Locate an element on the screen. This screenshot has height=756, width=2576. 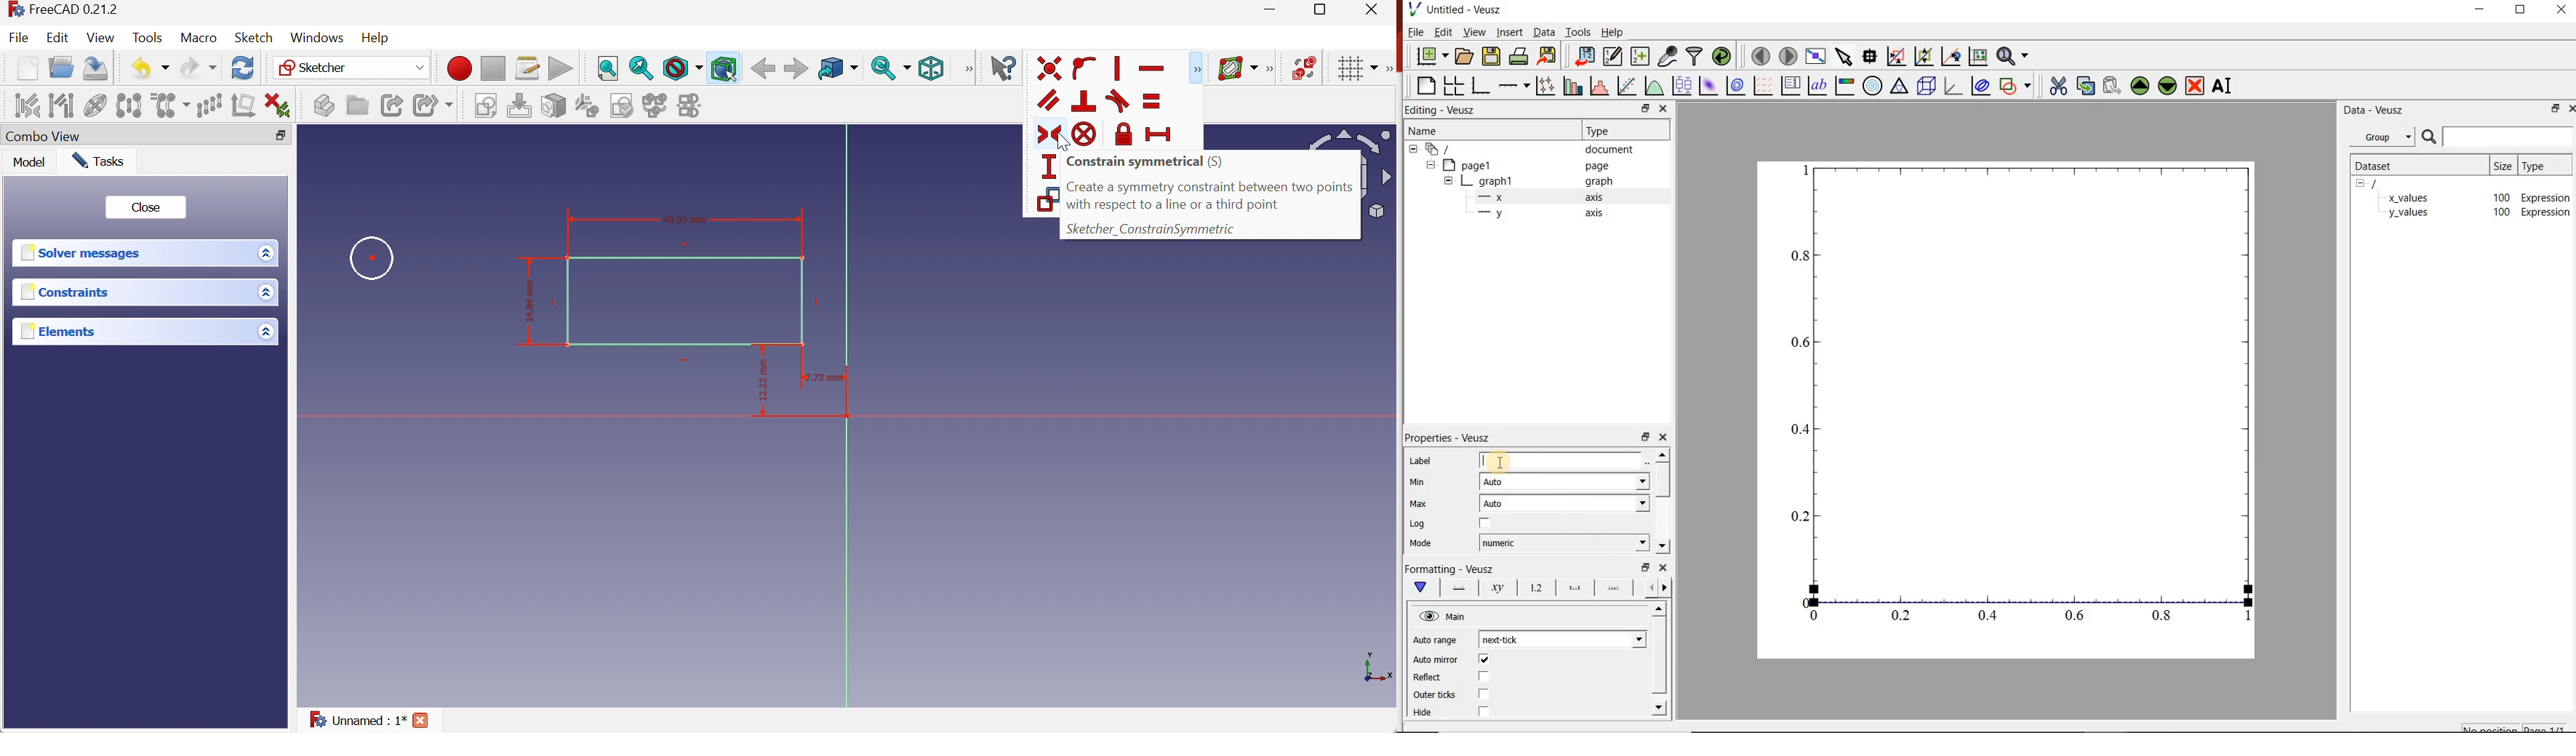
Constrain coincident is located at coordinates (1051, 68).